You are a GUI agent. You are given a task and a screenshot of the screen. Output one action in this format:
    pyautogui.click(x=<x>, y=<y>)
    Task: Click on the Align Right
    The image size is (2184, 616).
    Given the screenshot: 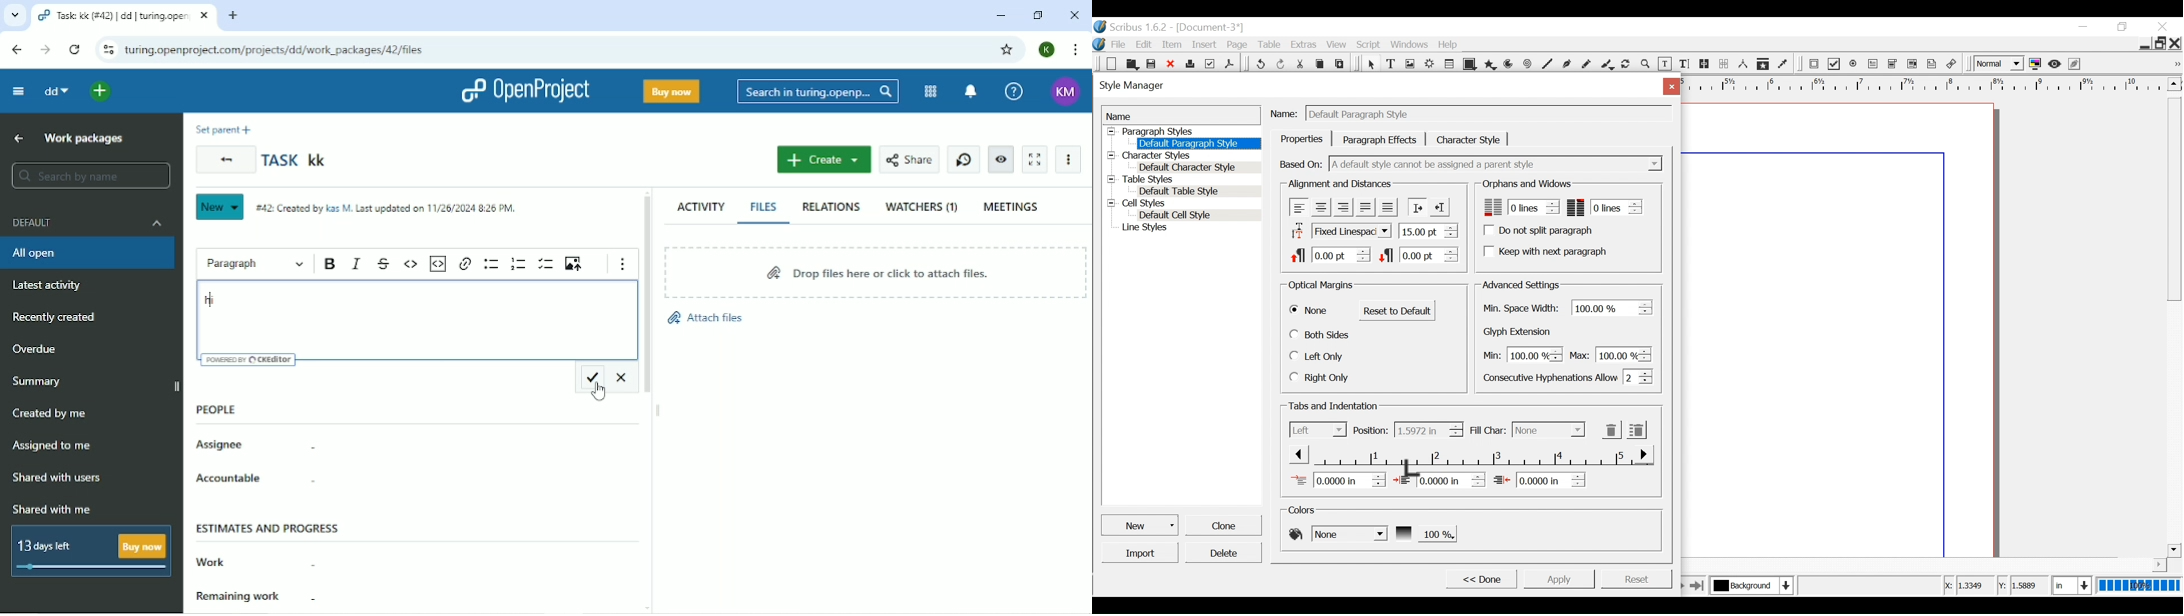 What is the action you would take?
    pyautogui.click(x=1343, y=207)
    